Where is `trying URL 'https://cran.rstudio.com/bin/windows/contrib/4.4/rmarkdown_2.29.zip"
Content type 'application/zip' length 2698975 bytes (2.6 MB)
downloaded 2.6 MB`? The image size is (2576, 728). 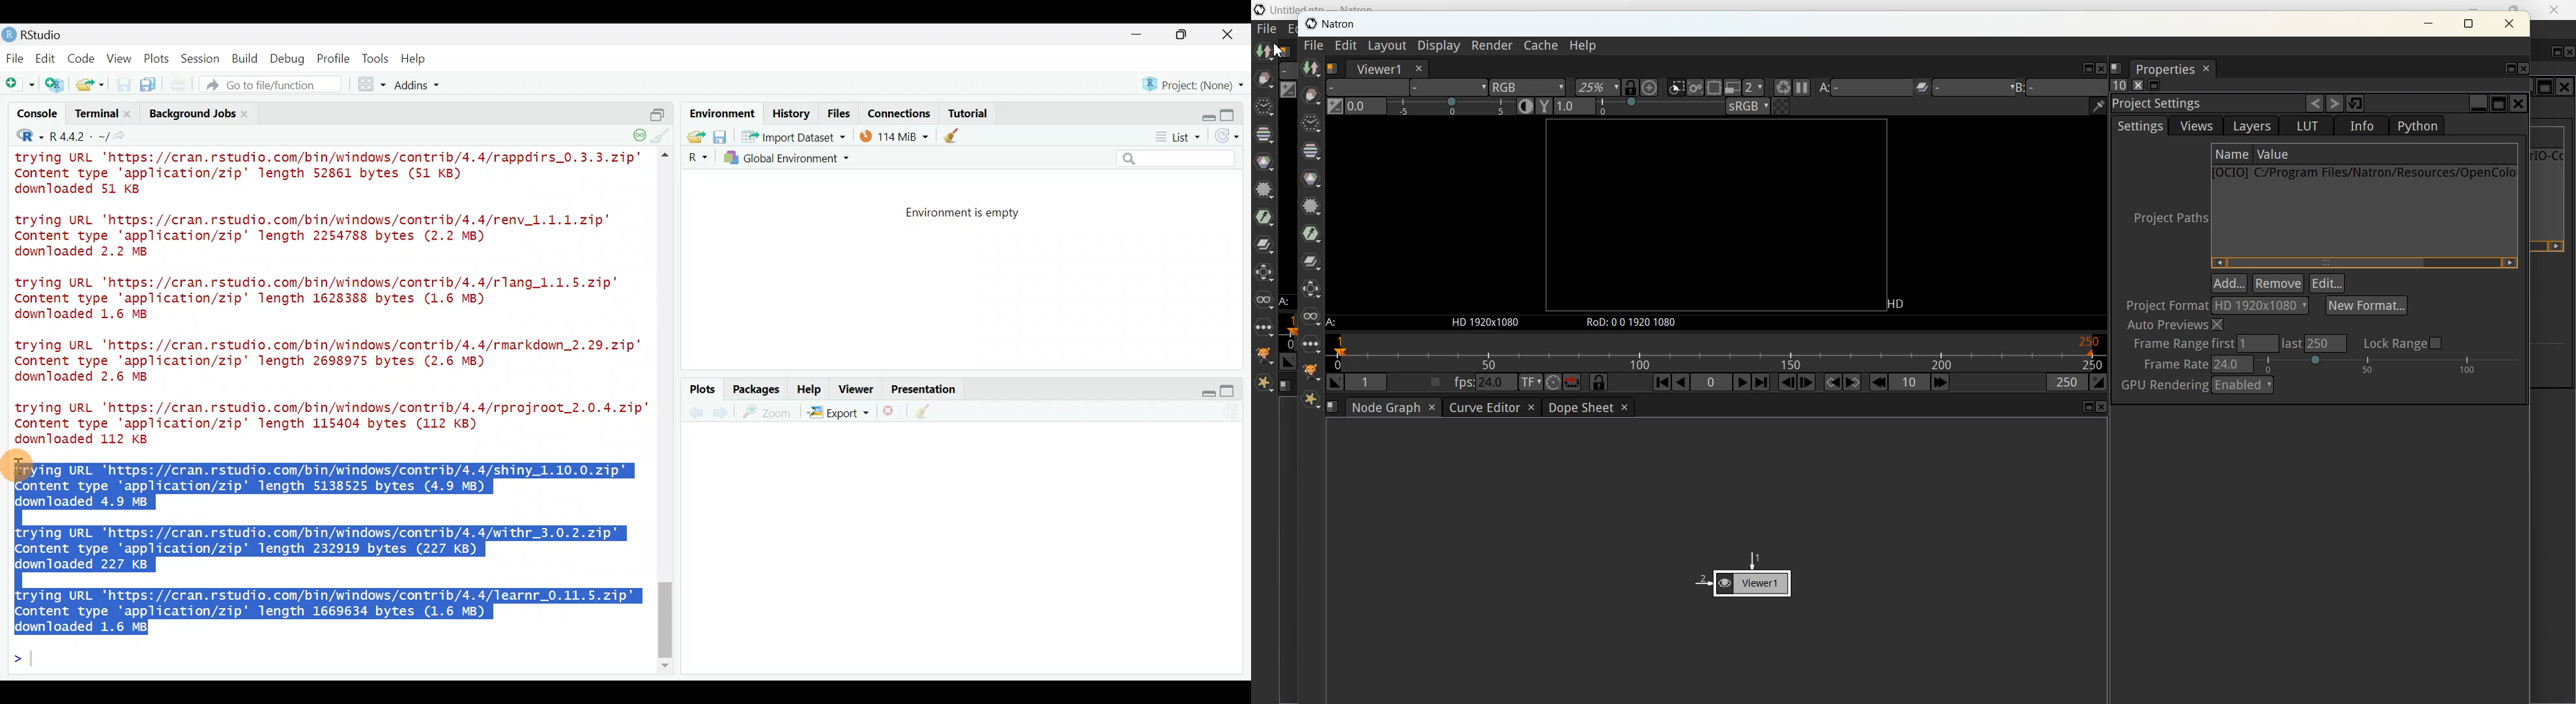 trying URL 'https://cran.rstudio.com/bin/windows/contrib/4.4/rmarkdown_2.29.zip"
Content type 'application/zip' length 2698975 bytes (2.6 MB)
downloaded 2.6 MB is located at coordinates (331, 363).